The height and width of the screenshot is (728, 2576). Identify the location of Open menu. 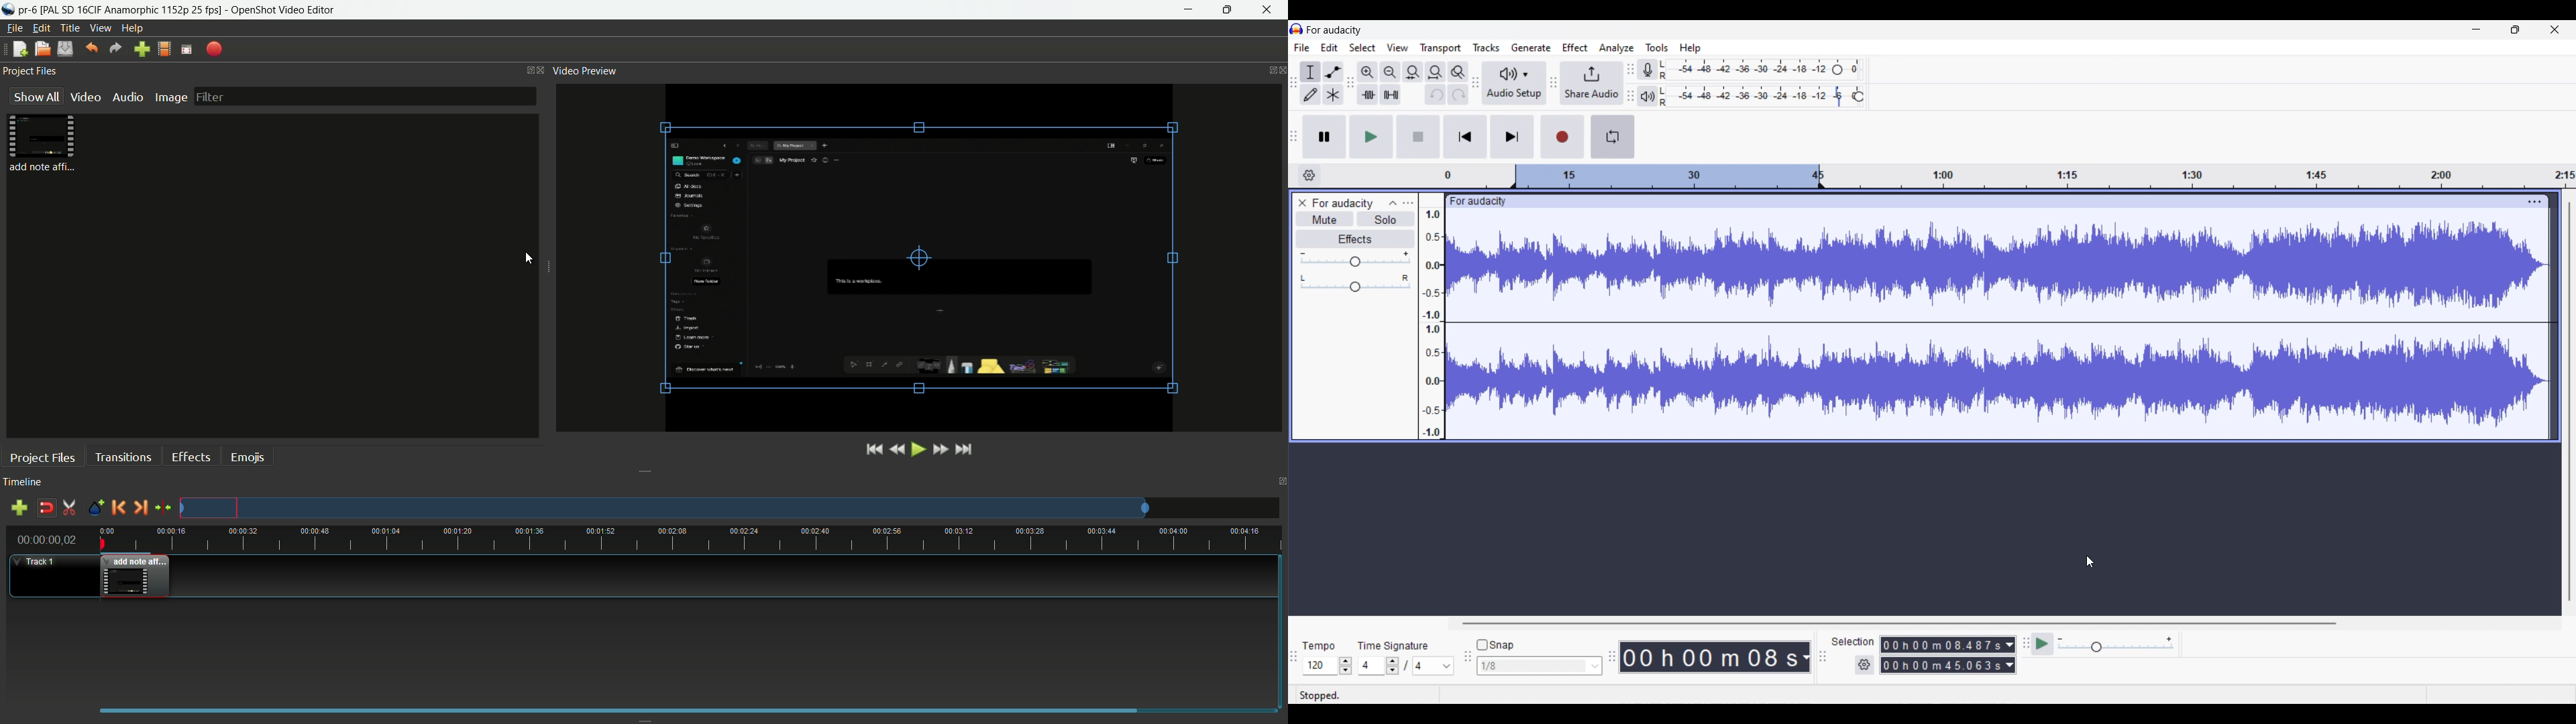
(1408, 202).